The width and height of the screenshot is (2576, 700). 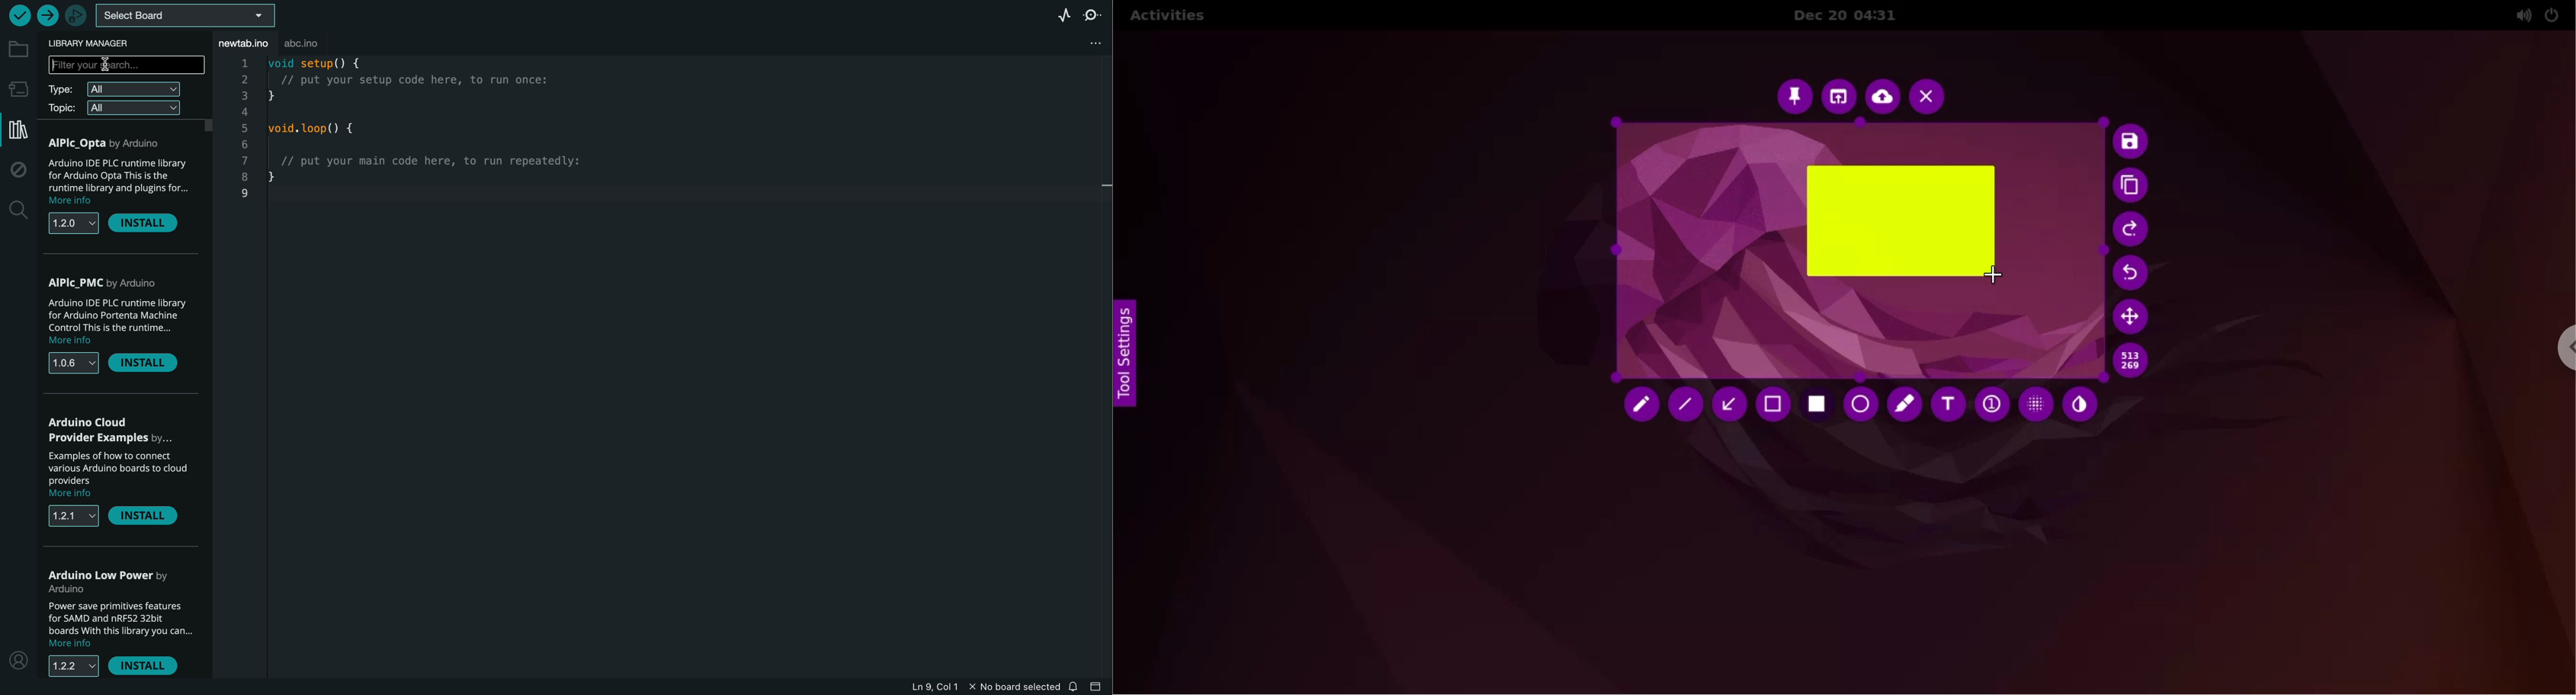 I want to click on library manager, so click(x=18, y=132).